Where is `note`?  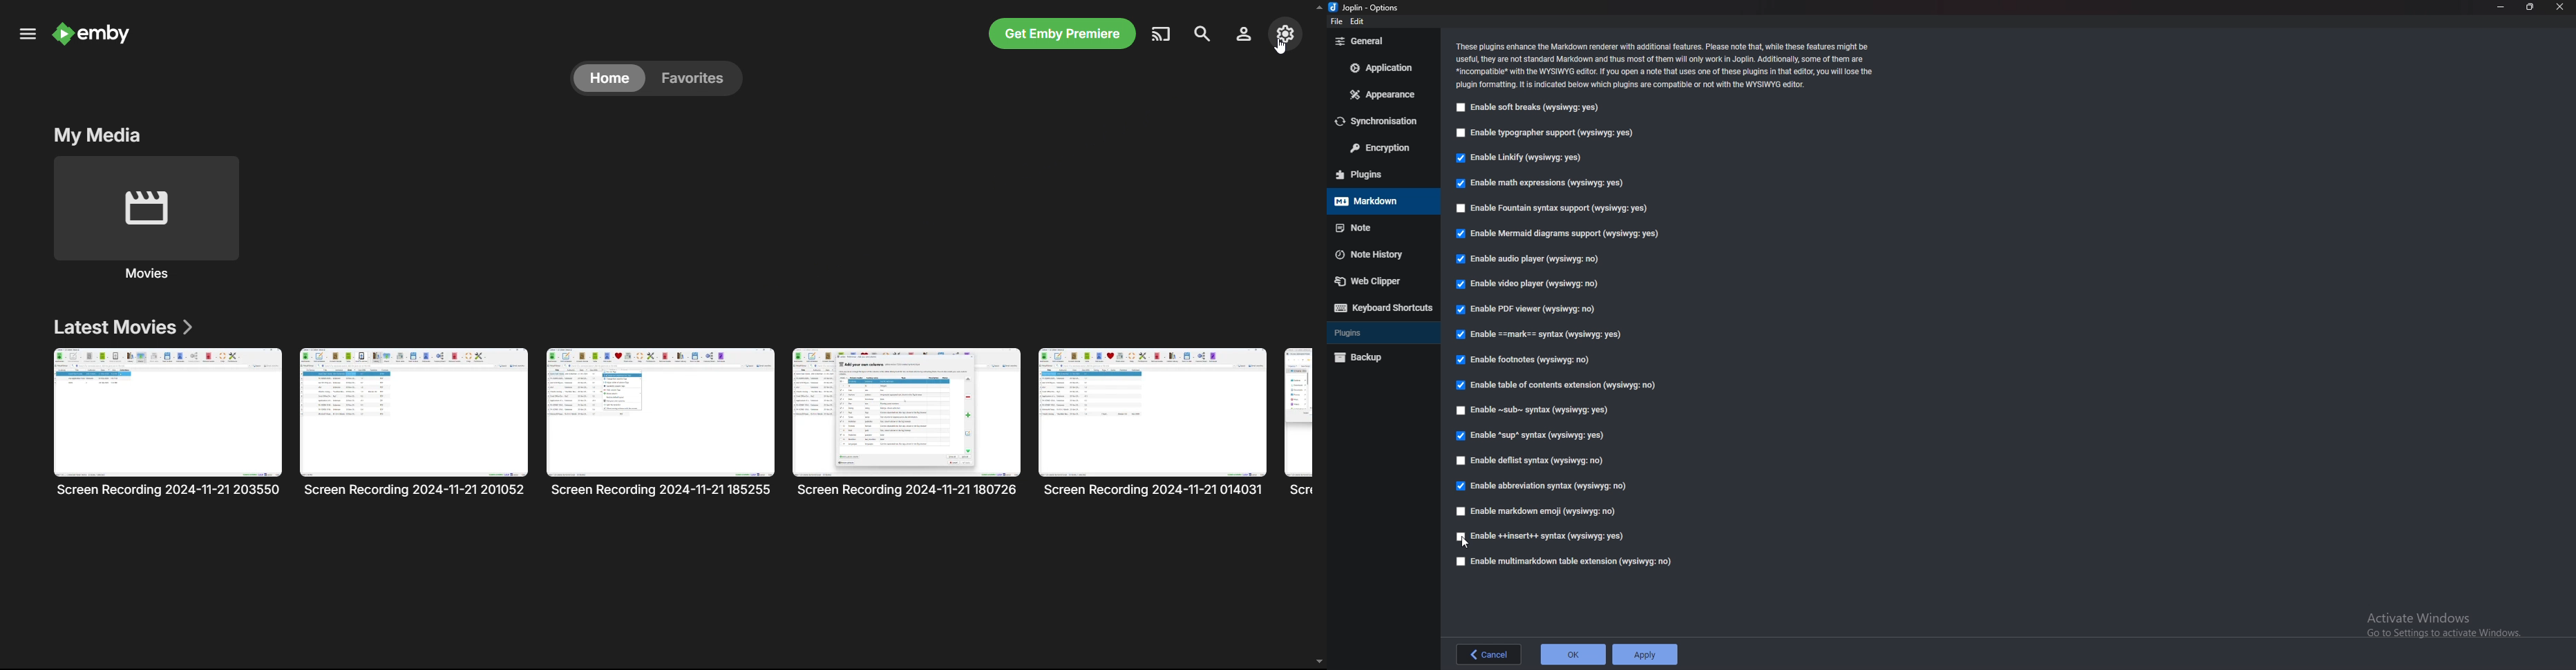
note is located at coordinates (1381, 228).